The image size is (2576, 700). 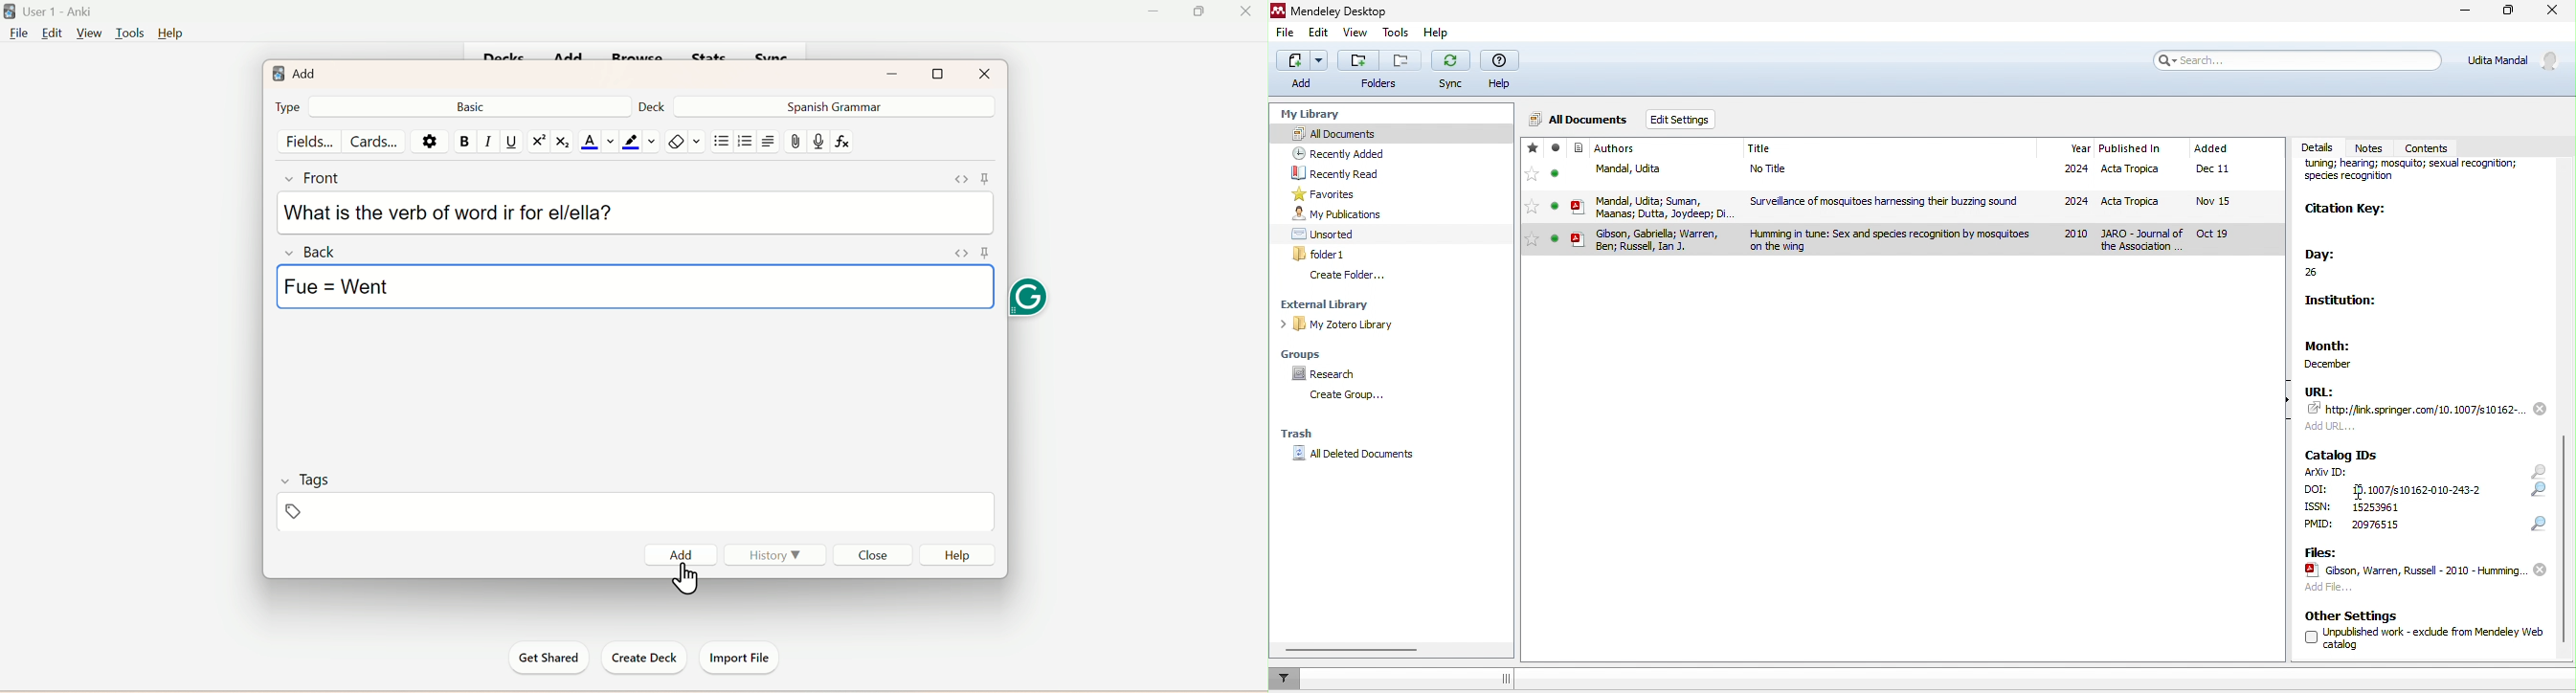 What do you see at coordinates (2319, 147) in the screenshot?
I see `details` at bounding box center [2319, 147].